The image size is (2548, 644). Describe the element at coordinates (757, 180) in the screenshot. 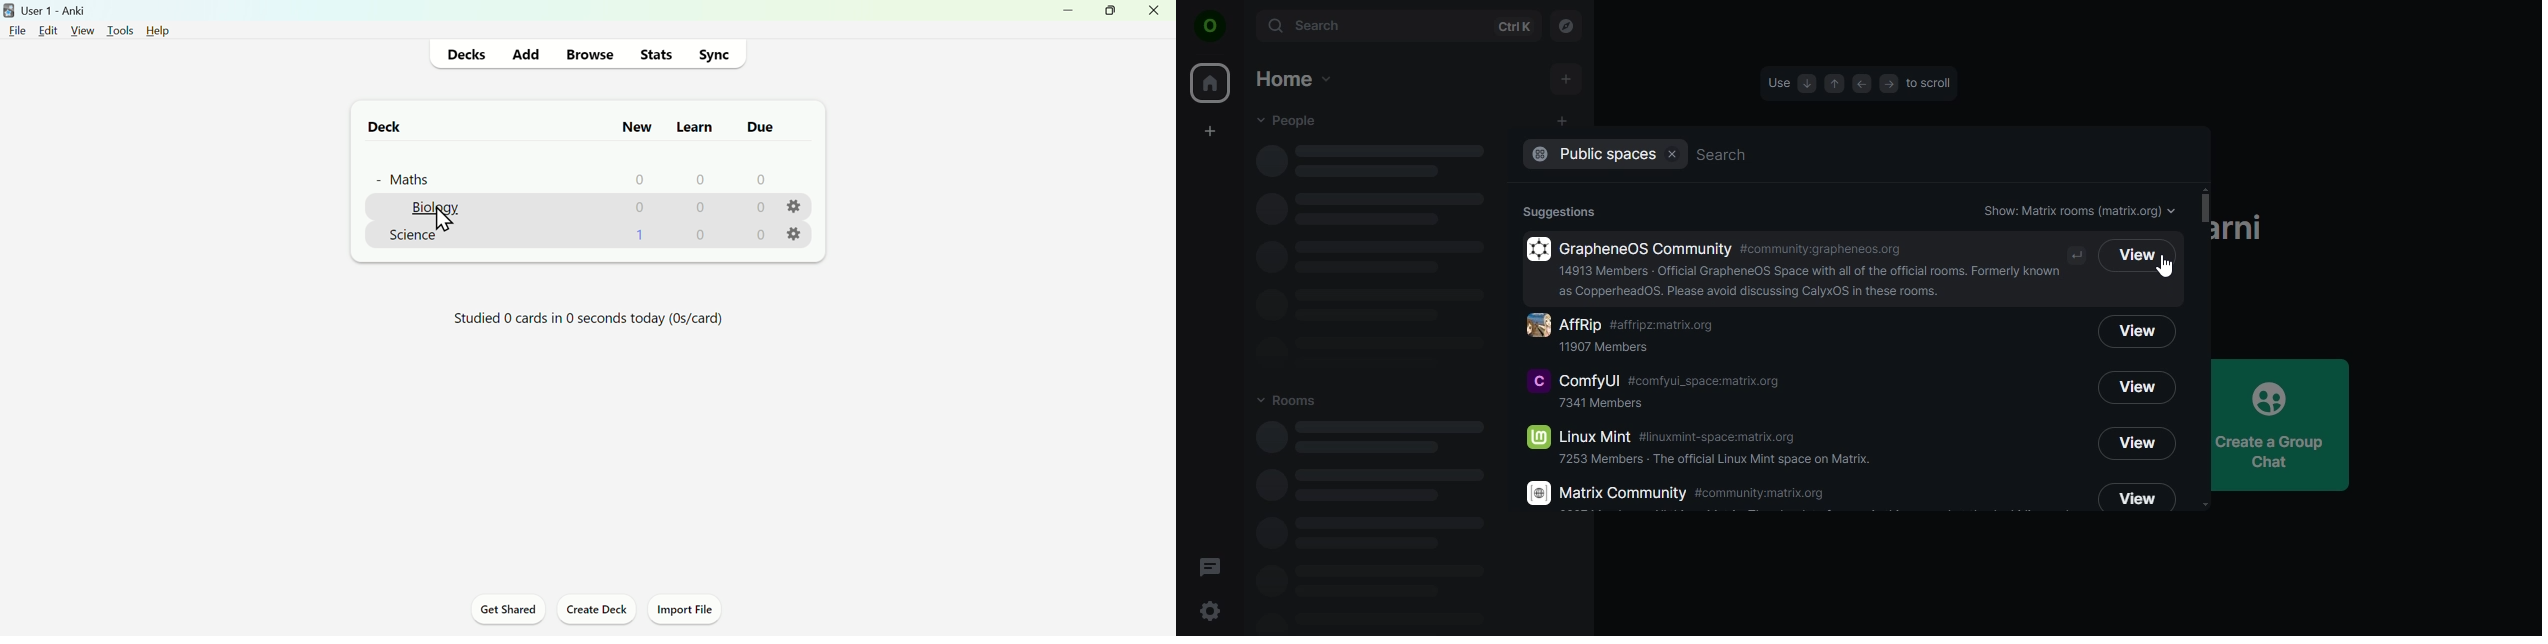

I see `0` at that location.